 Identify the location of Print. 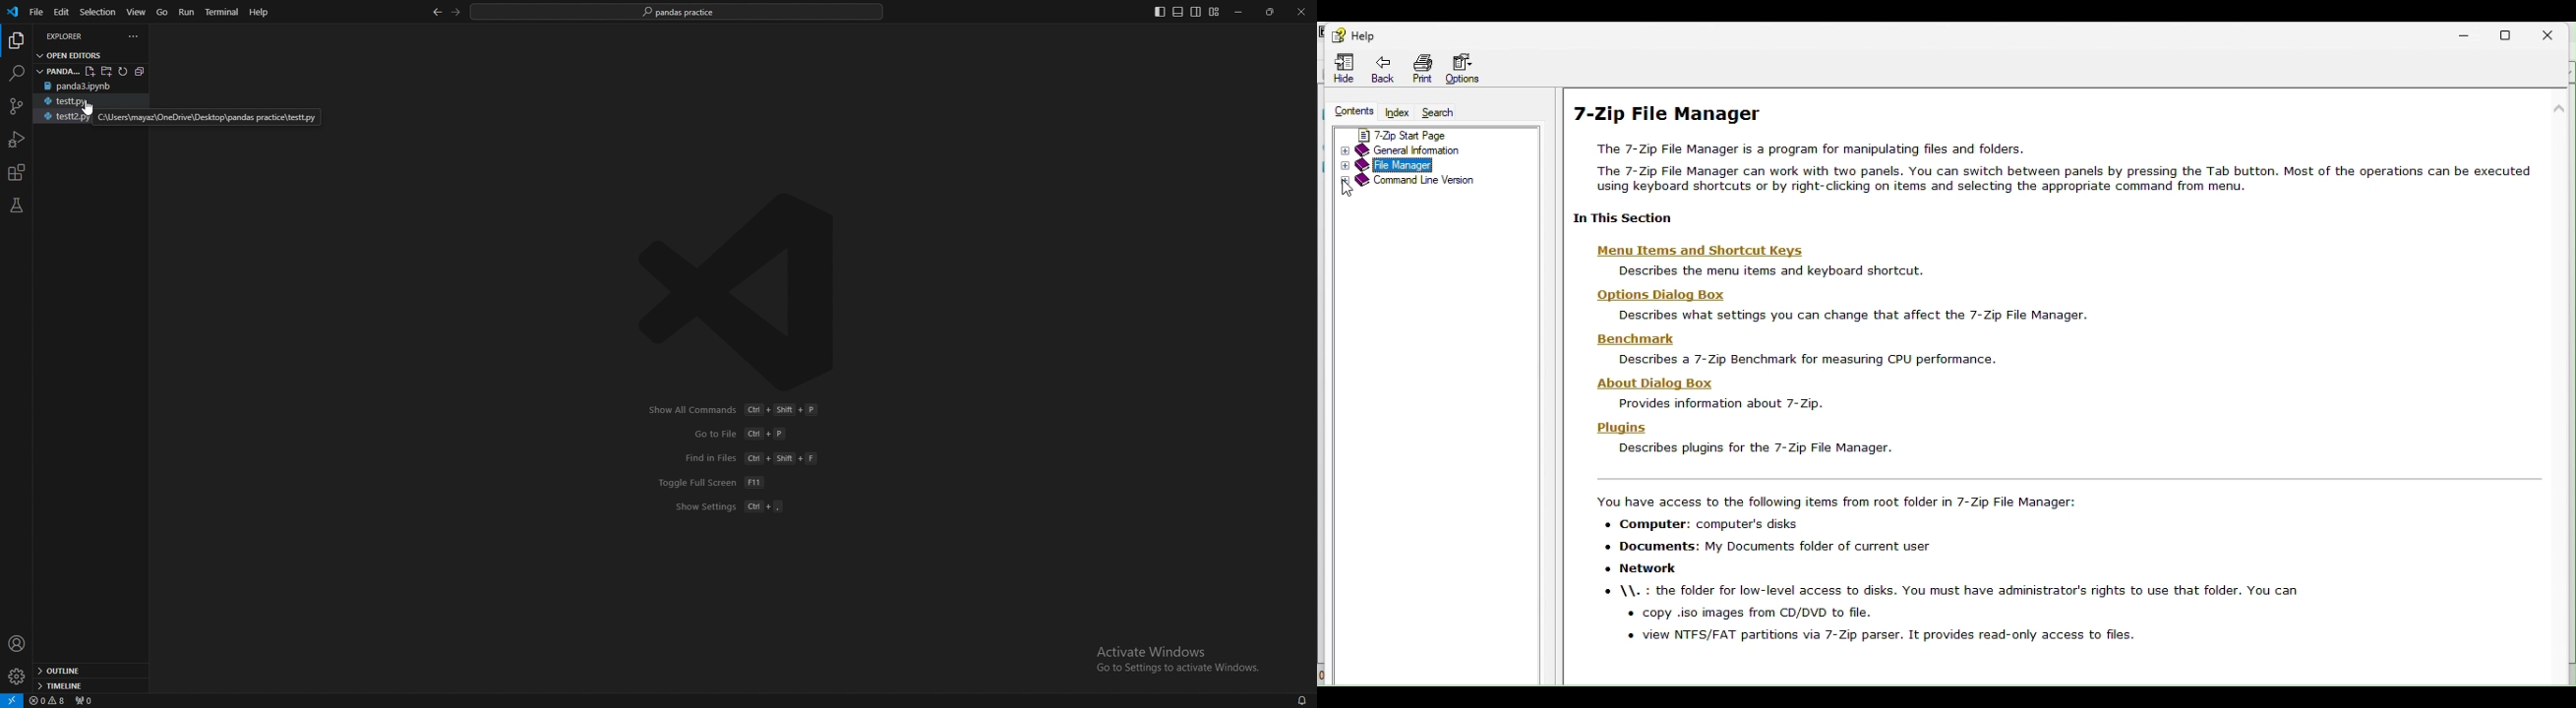
(1422, 68).